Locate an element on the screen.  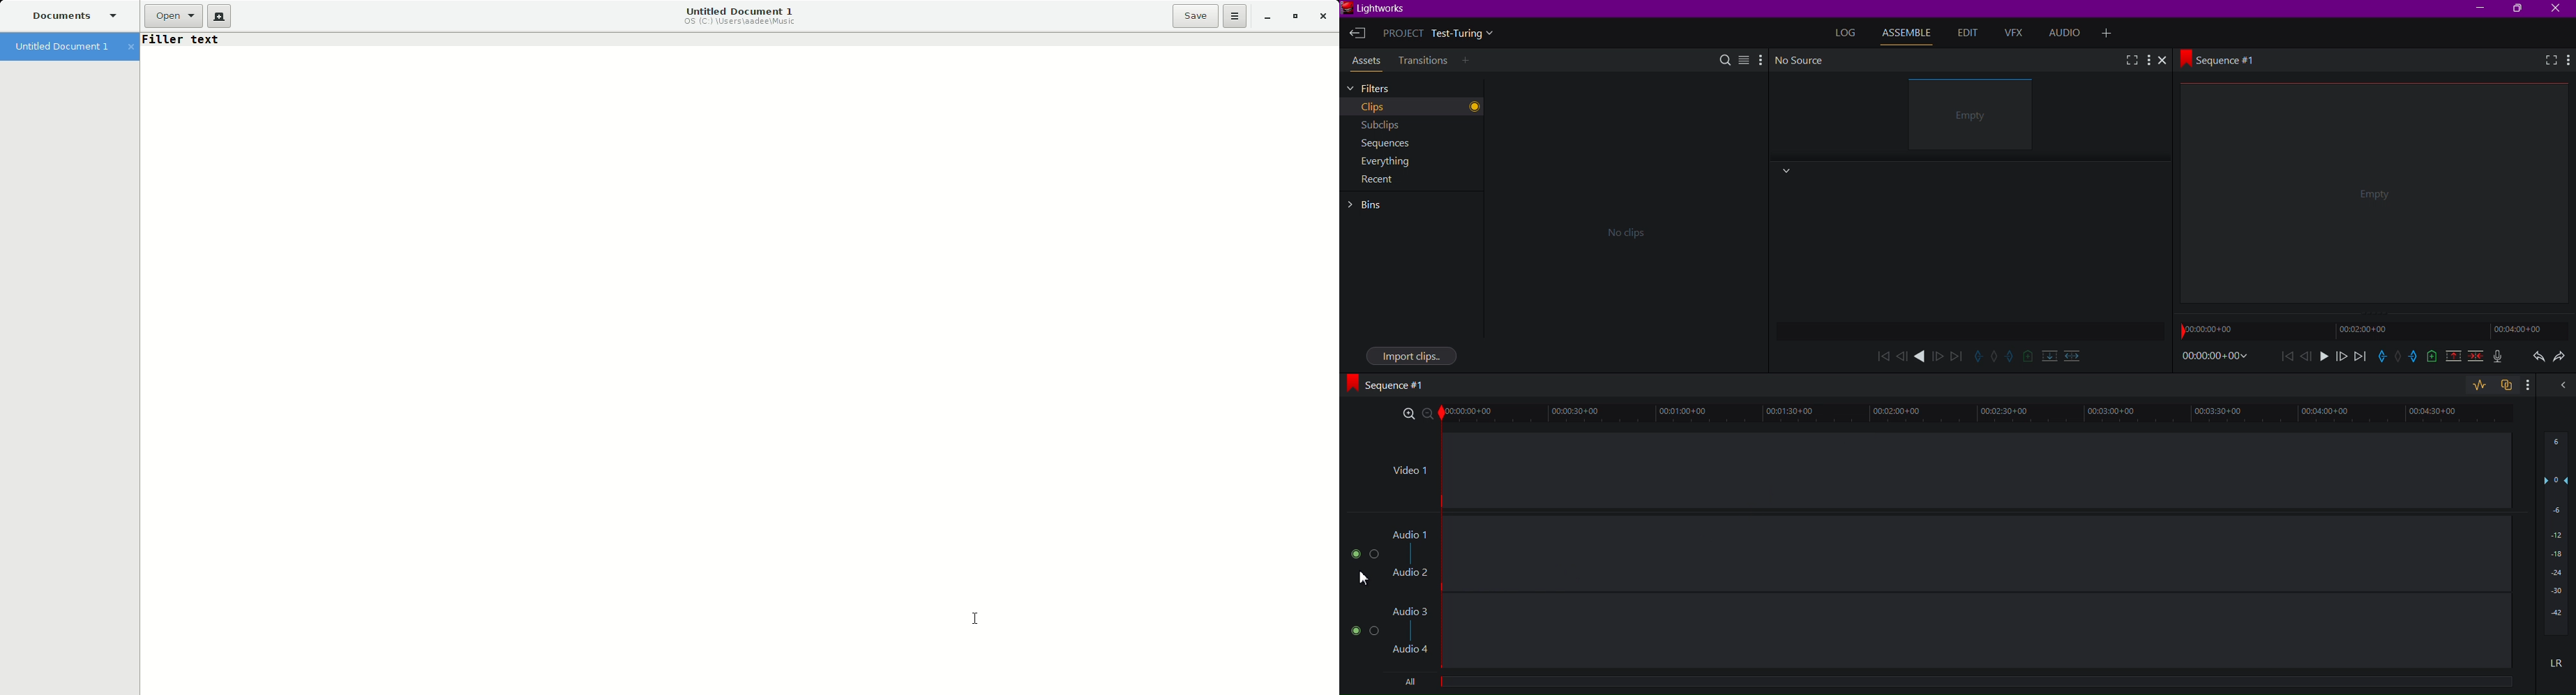
No clips is located at coordinates (1620, 231).